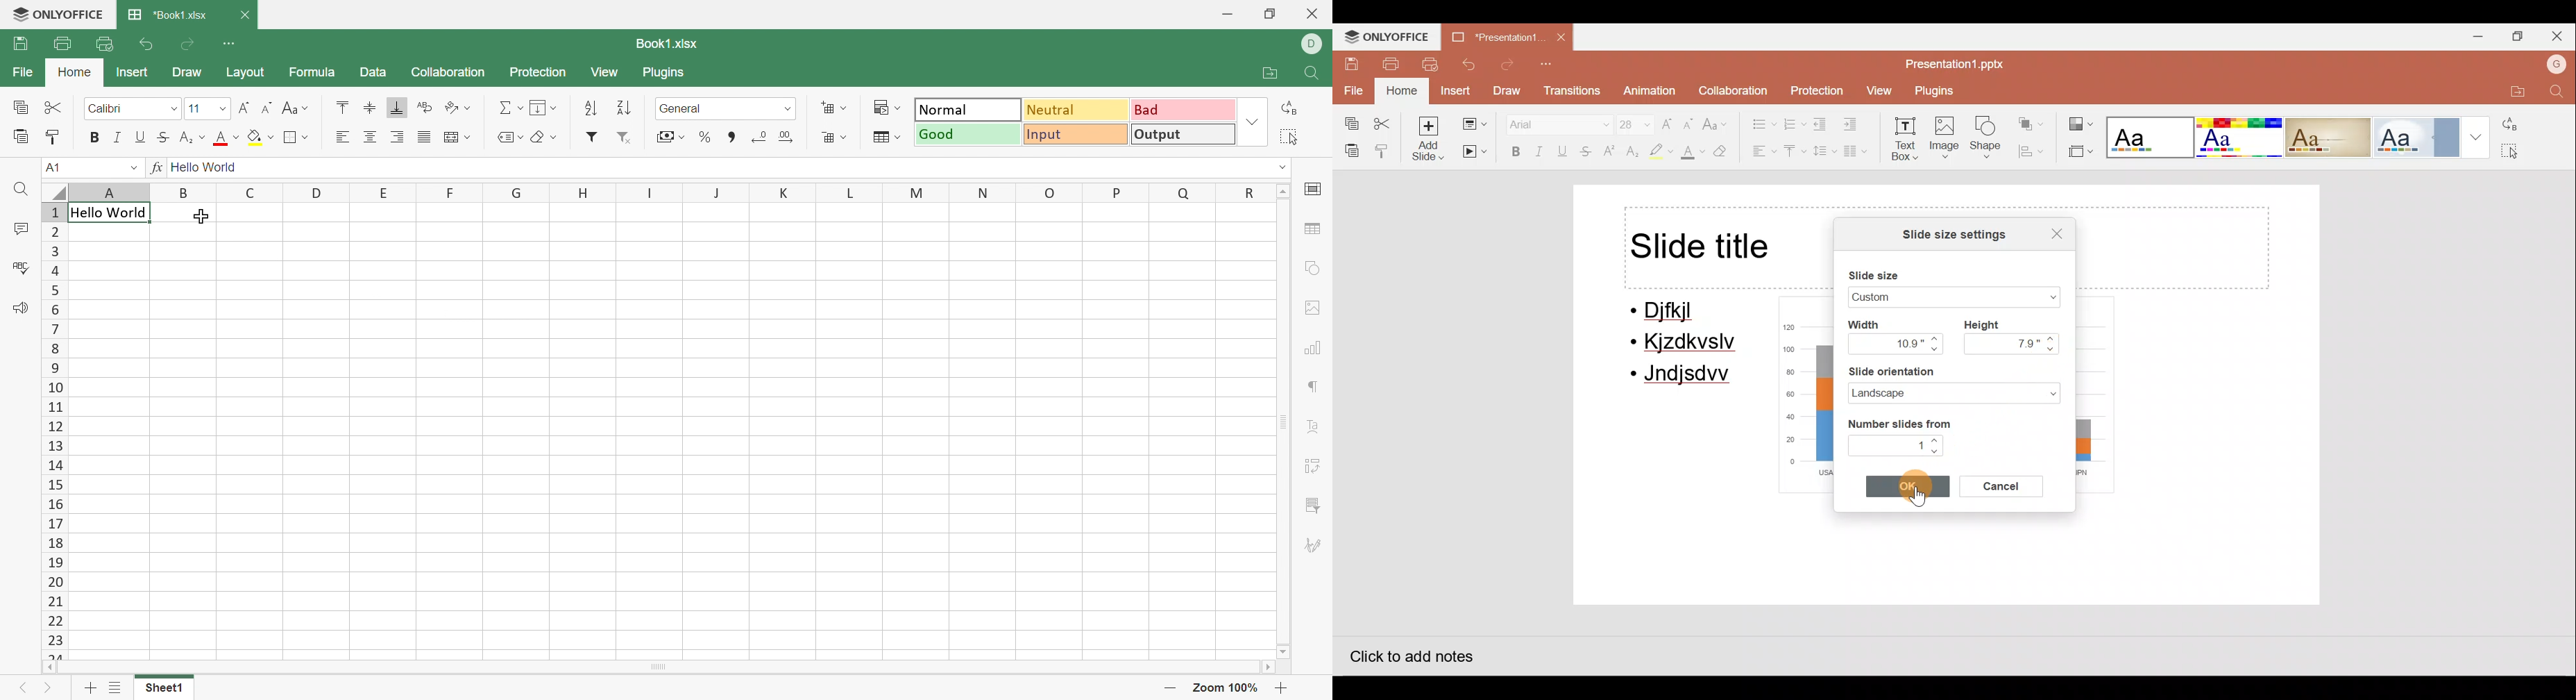  I want to click on Borders, so click(296, 137).